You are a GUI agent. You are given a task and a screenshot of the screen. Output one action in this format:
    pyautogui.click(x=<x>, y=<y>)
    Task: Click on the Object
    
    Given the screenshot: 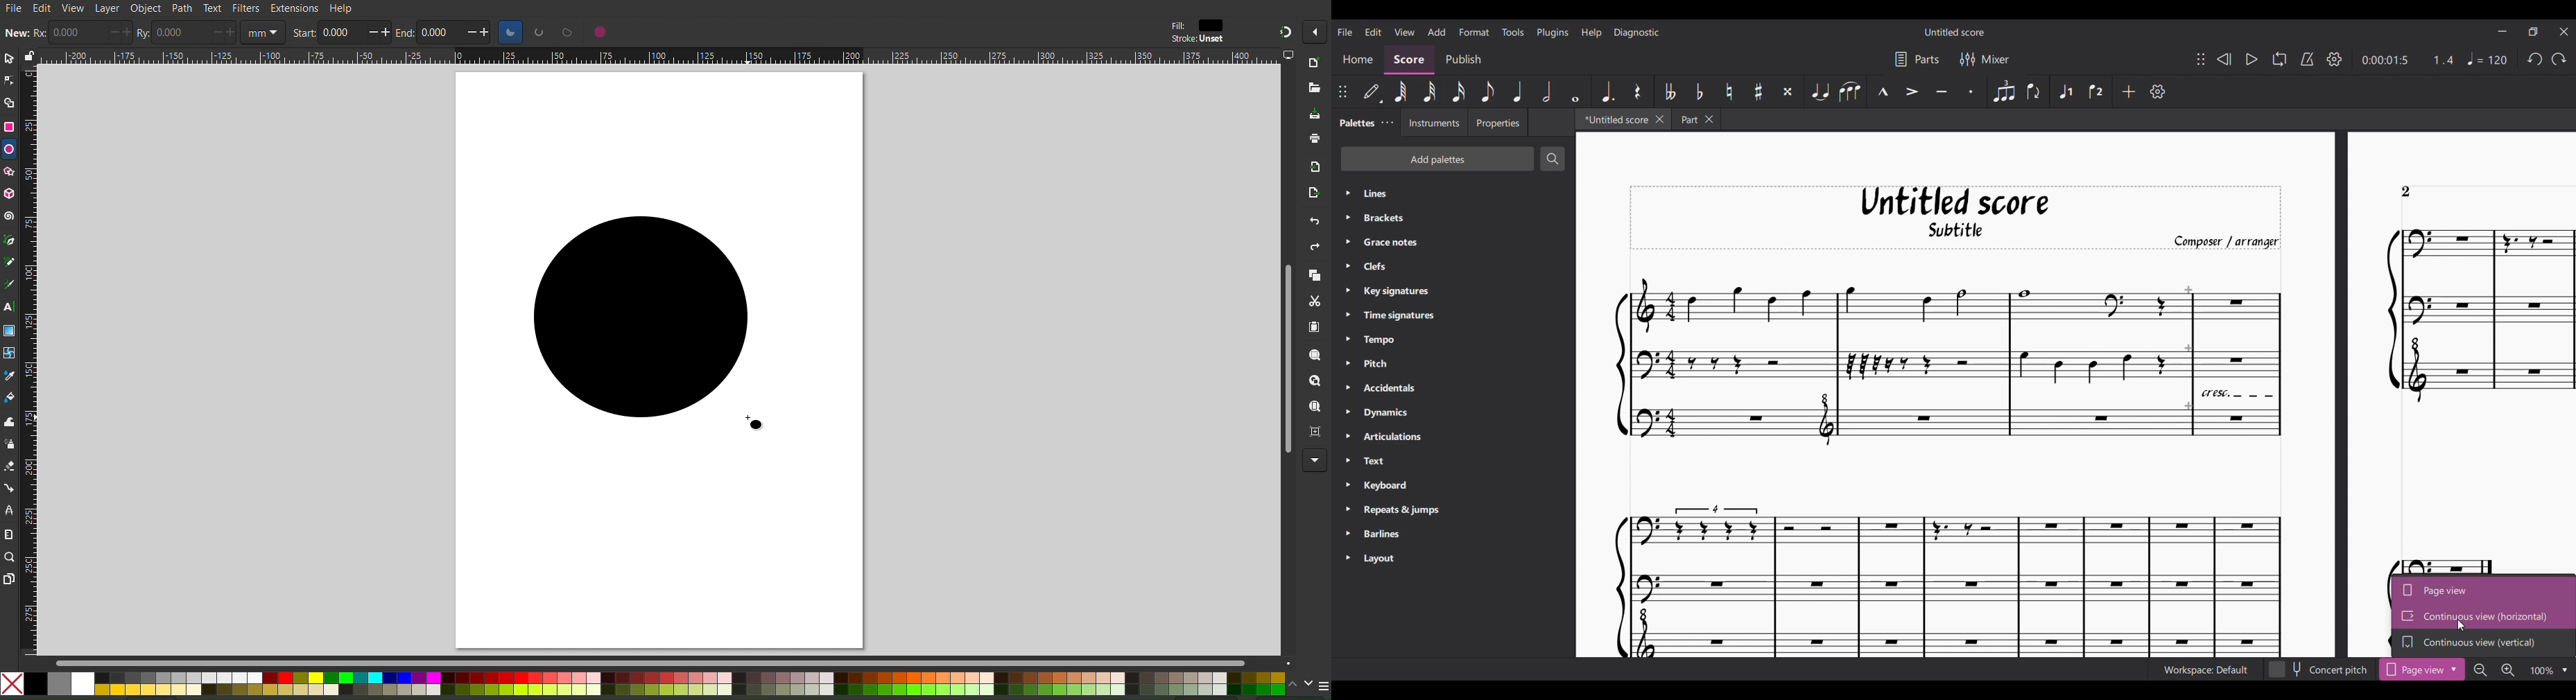 What is the action you would take?
    pyautogui.click(x=145, y=9)
    